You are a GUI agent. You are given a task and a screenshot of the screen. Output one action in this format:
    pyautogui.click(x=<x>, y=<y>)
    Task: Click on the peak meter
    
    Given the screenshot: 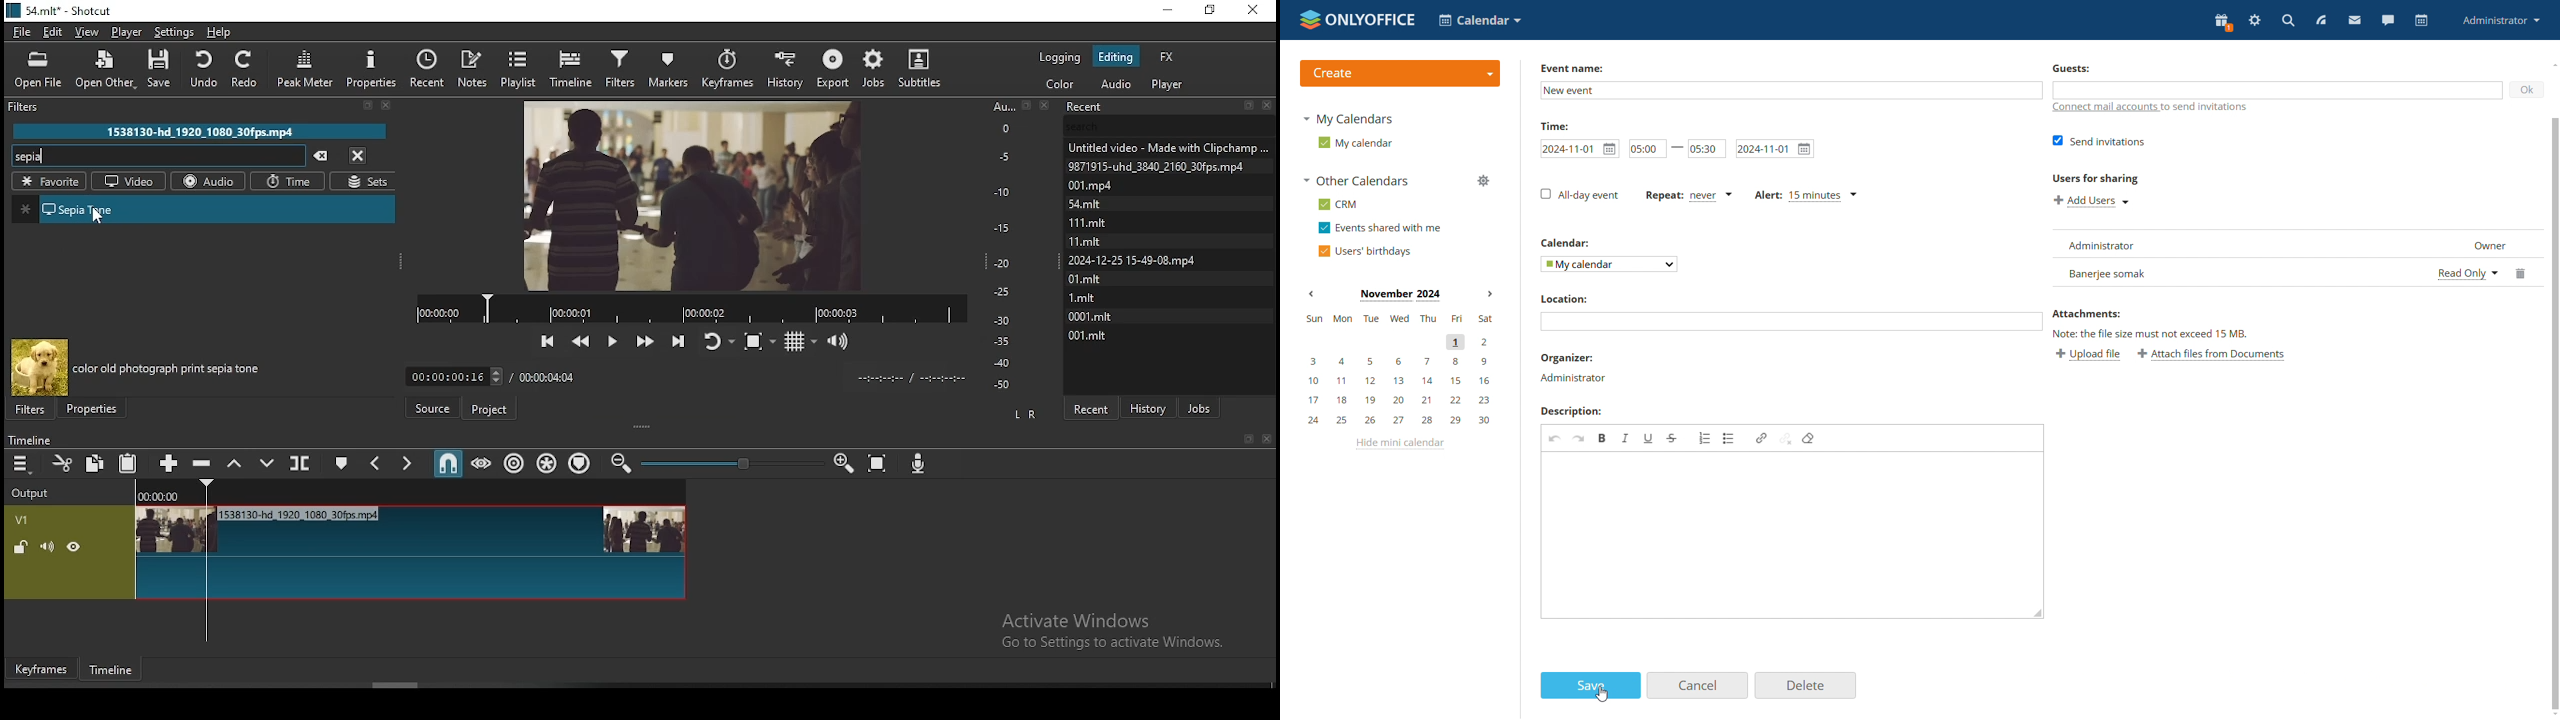 What is the action you would take?
    pyautogui.click(x=303, y=68)
    